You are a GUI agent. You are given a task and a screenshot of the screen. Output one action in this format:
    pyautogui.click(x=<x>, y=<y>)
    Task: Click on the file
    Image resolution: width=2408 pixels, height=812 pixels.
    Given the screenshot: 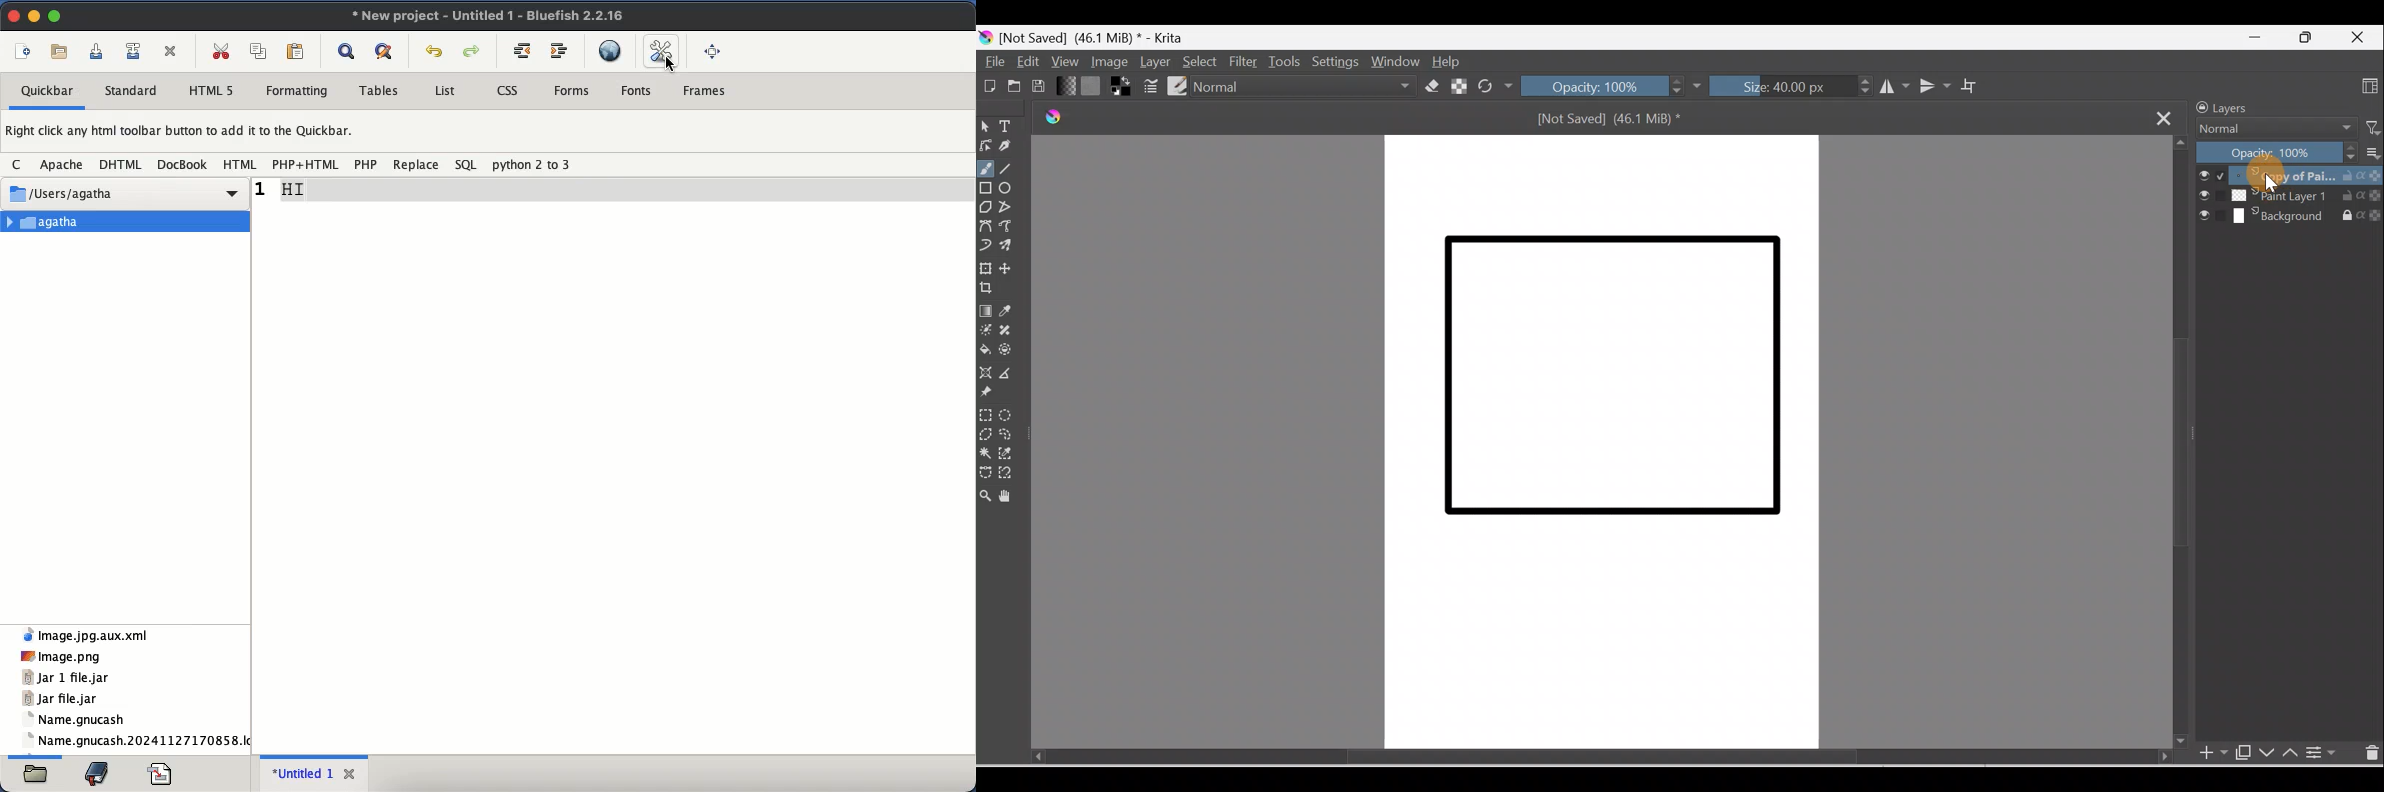 What is the action you would take?
    pyautogui.click(x=37, y=776)
    